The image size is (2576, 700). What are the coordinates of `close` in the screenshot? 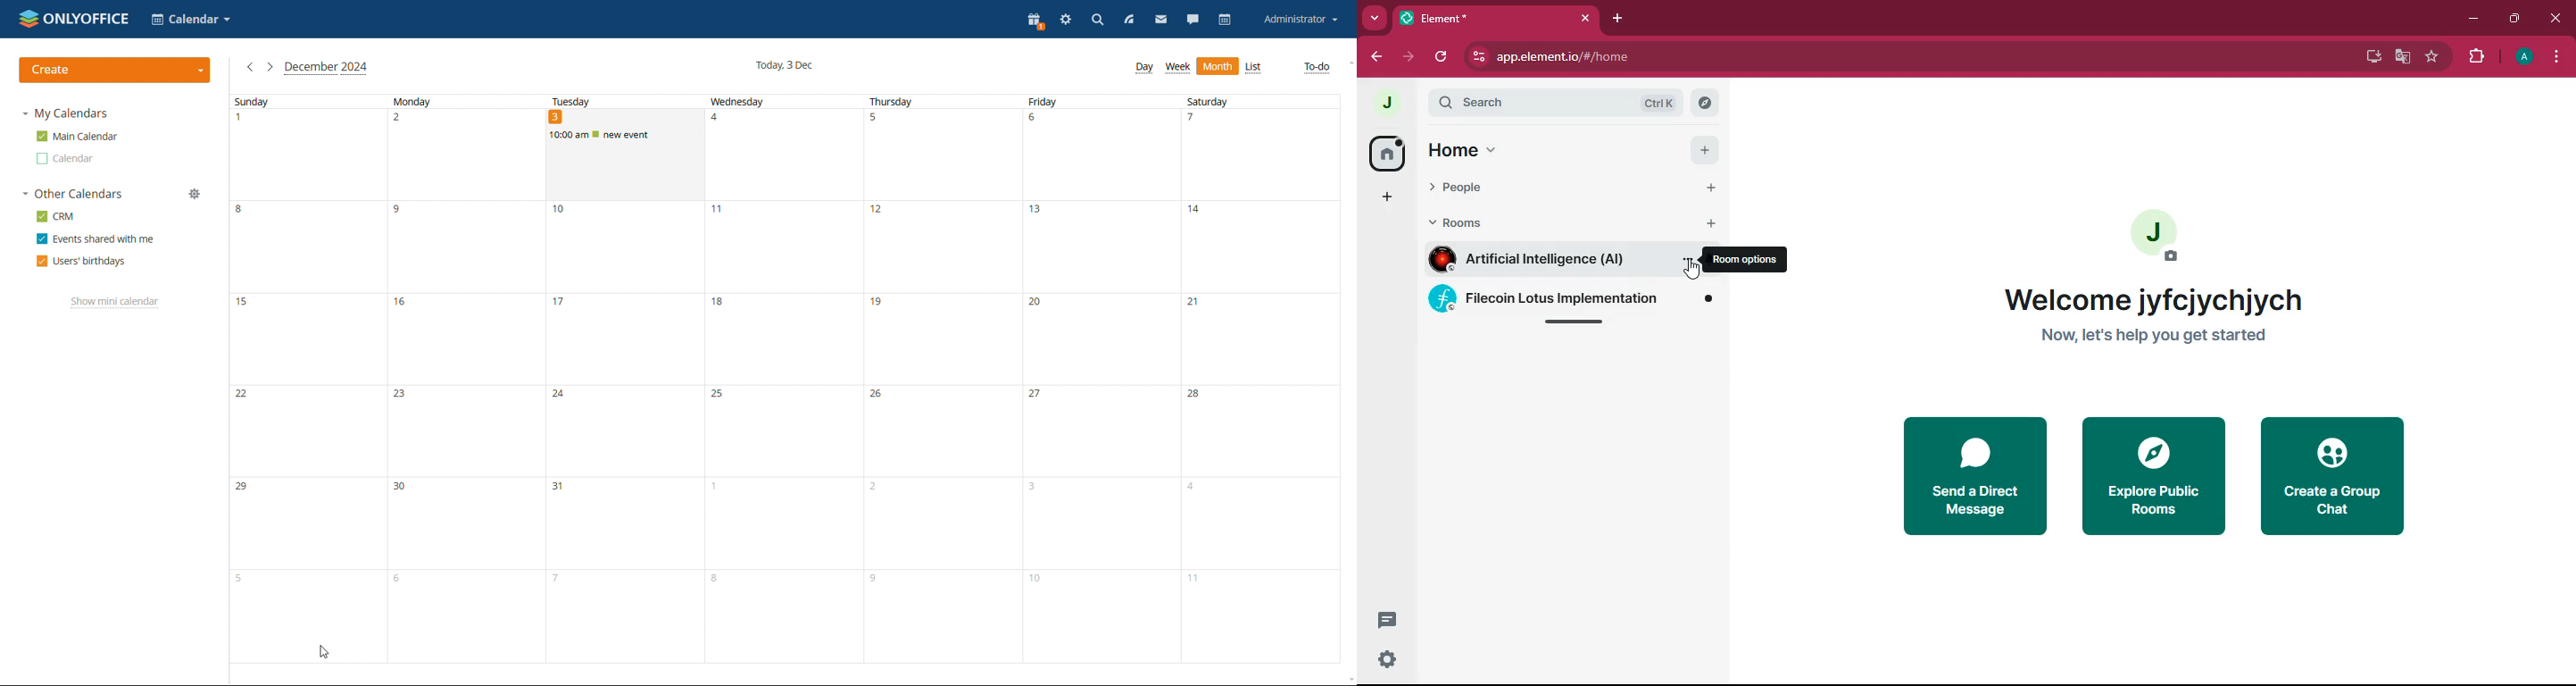 It's located at (2553, 16).